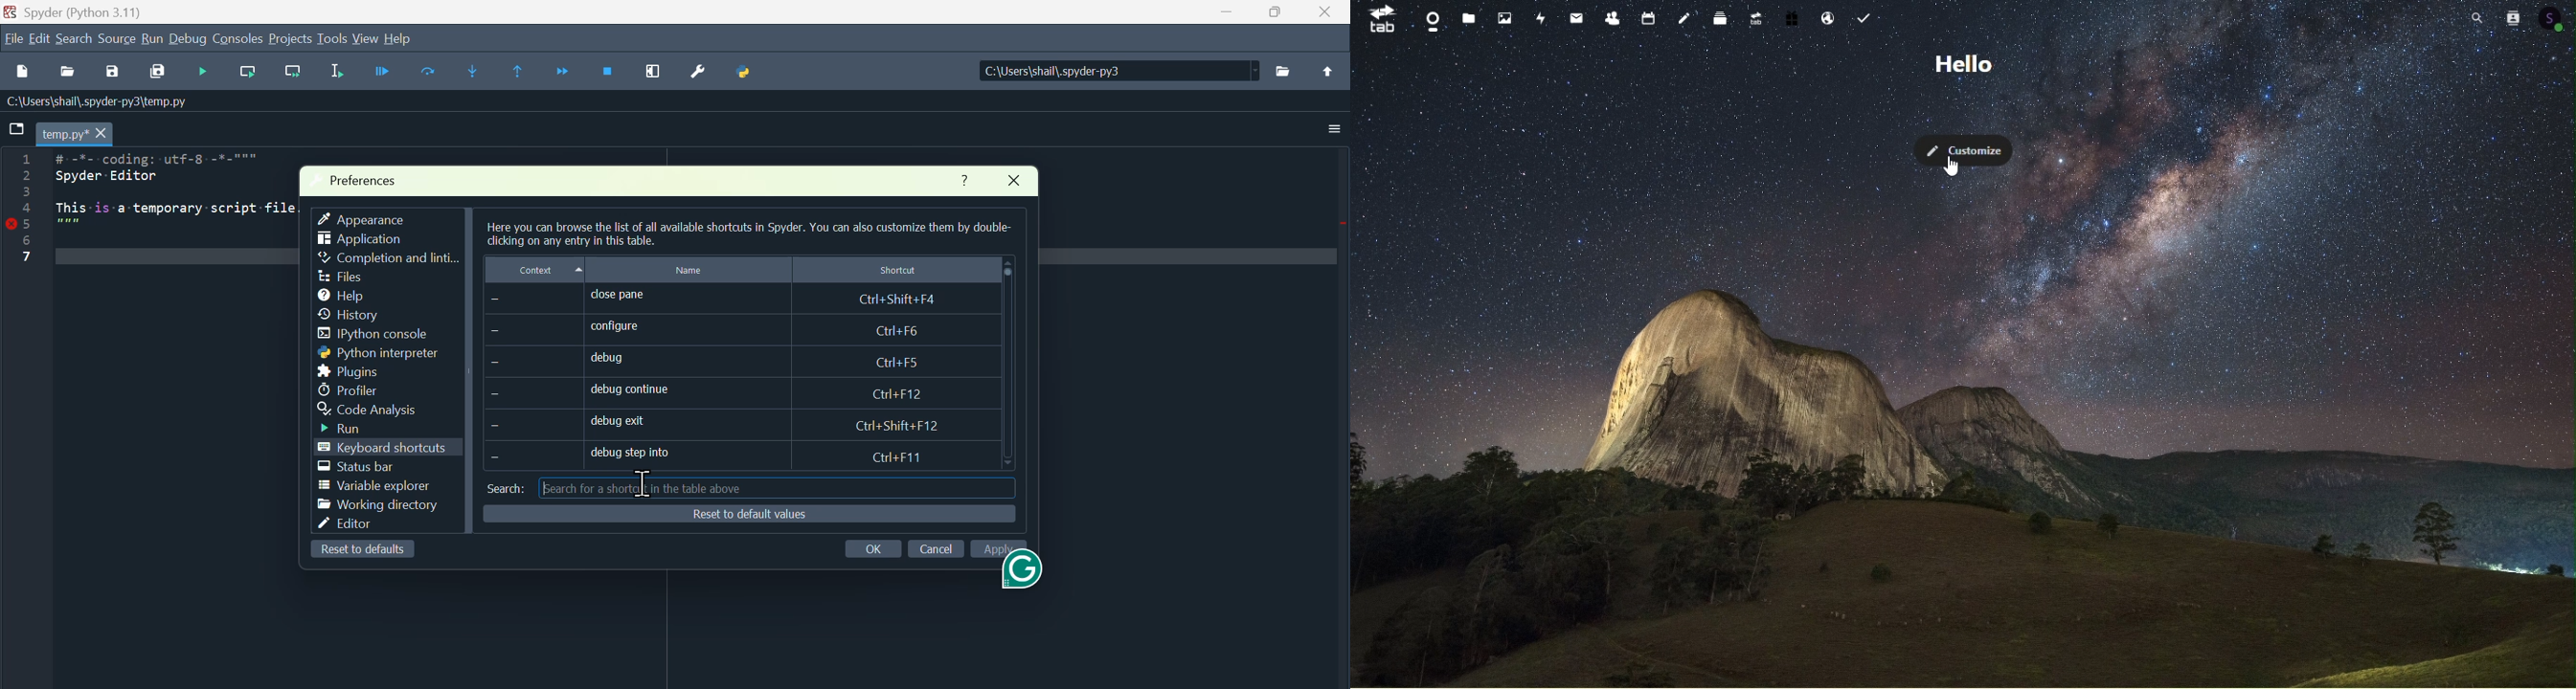  I want to click on Free trial, so click(1787, 17).